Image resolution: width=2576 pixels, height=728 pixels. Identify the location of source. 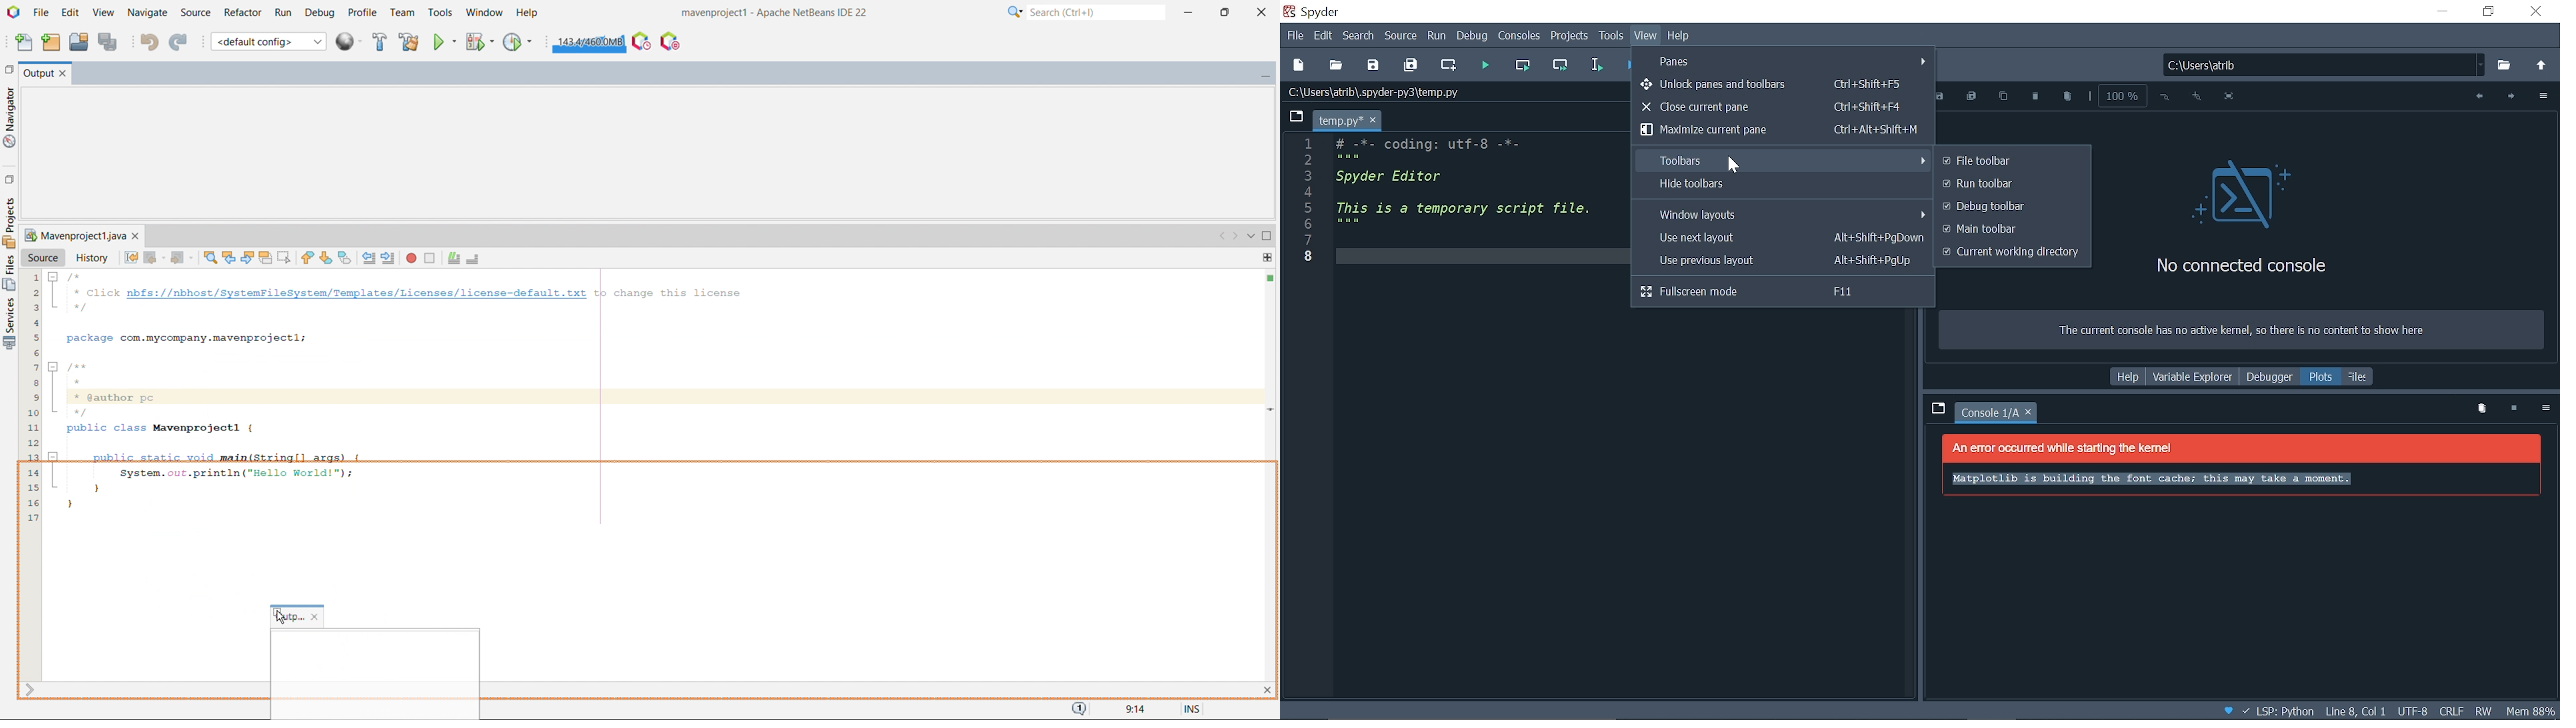
(43, 257).